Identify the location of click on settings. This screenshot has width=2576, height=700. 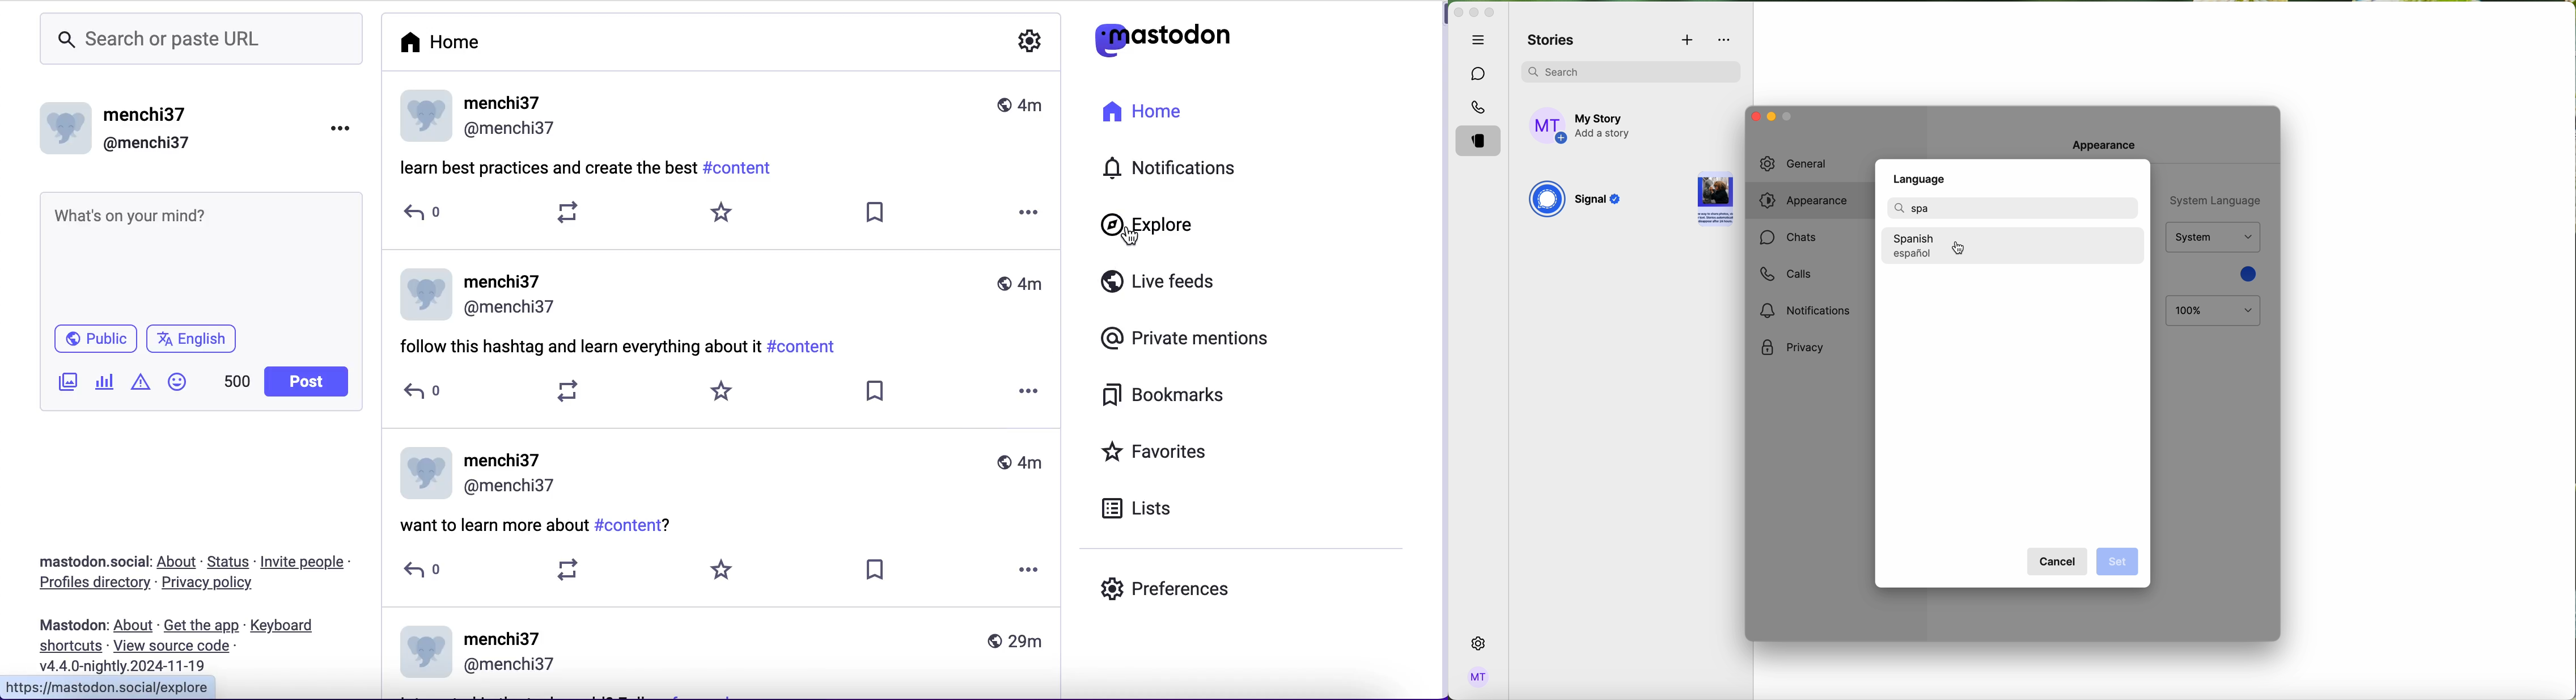
(1479, 644).